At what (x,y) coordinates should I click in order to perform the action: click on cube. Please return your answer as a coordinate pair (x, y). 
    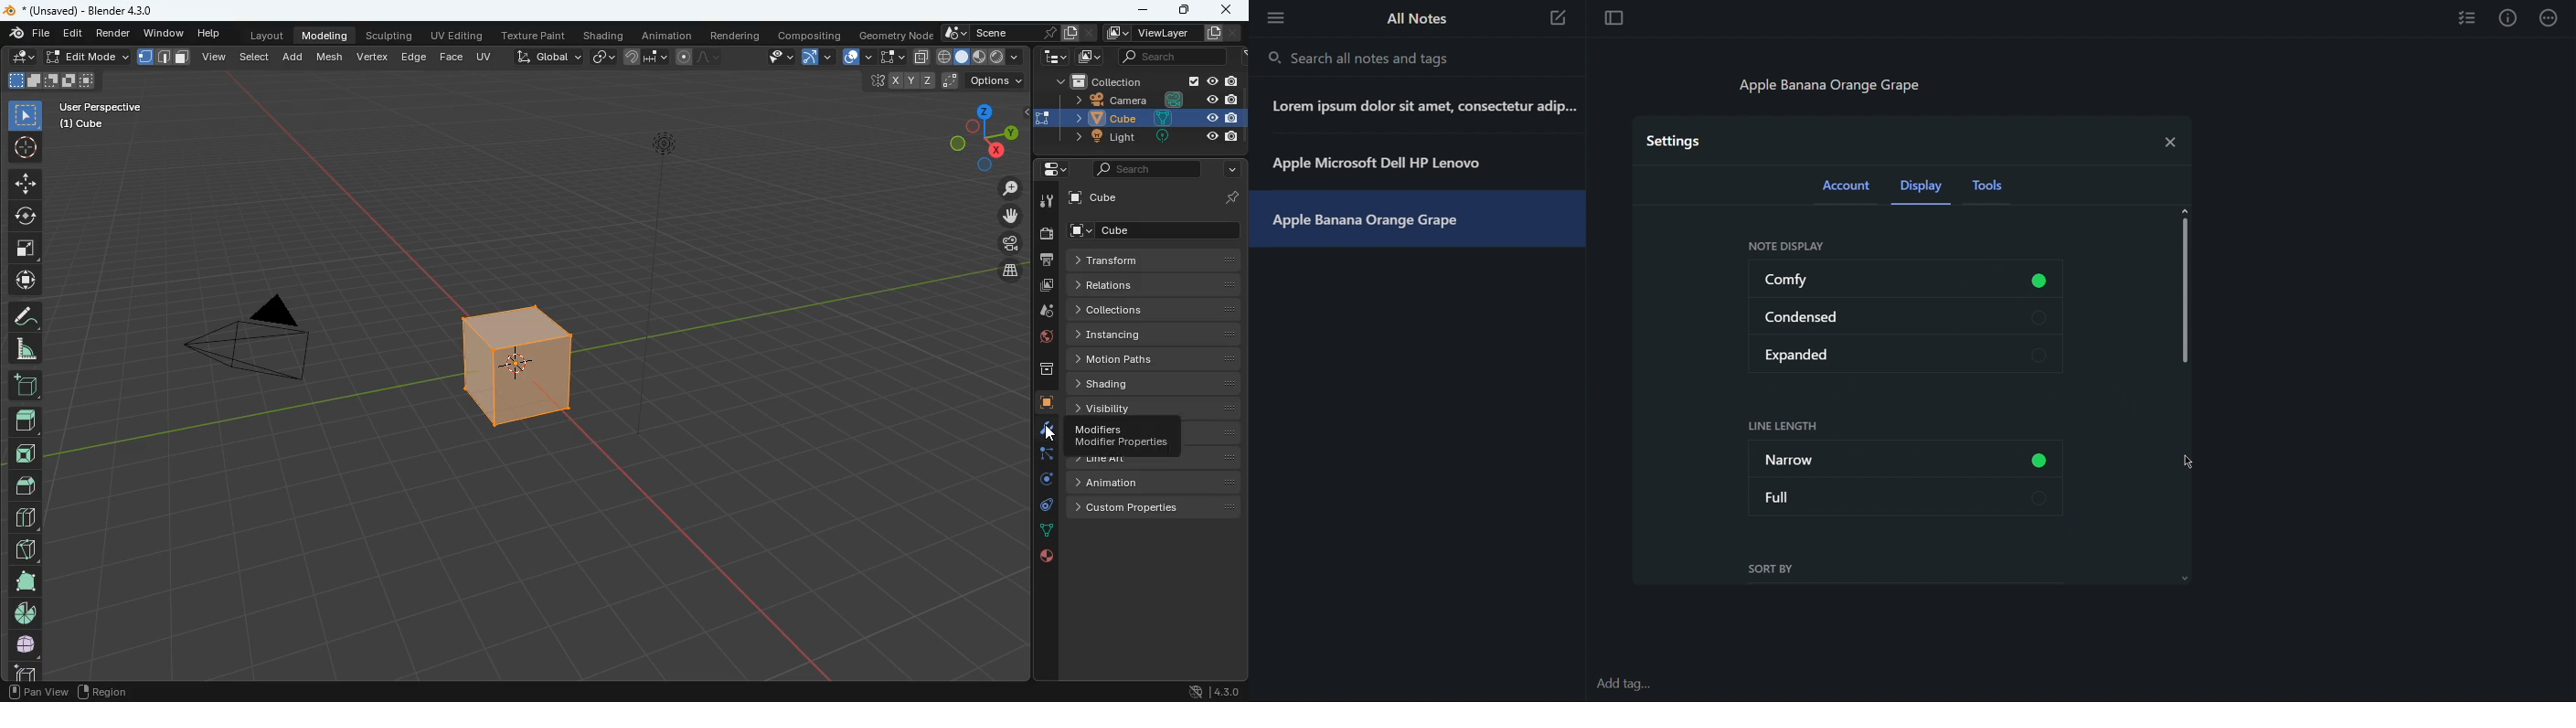
    Looking at the image, I should click on (1160, 230).